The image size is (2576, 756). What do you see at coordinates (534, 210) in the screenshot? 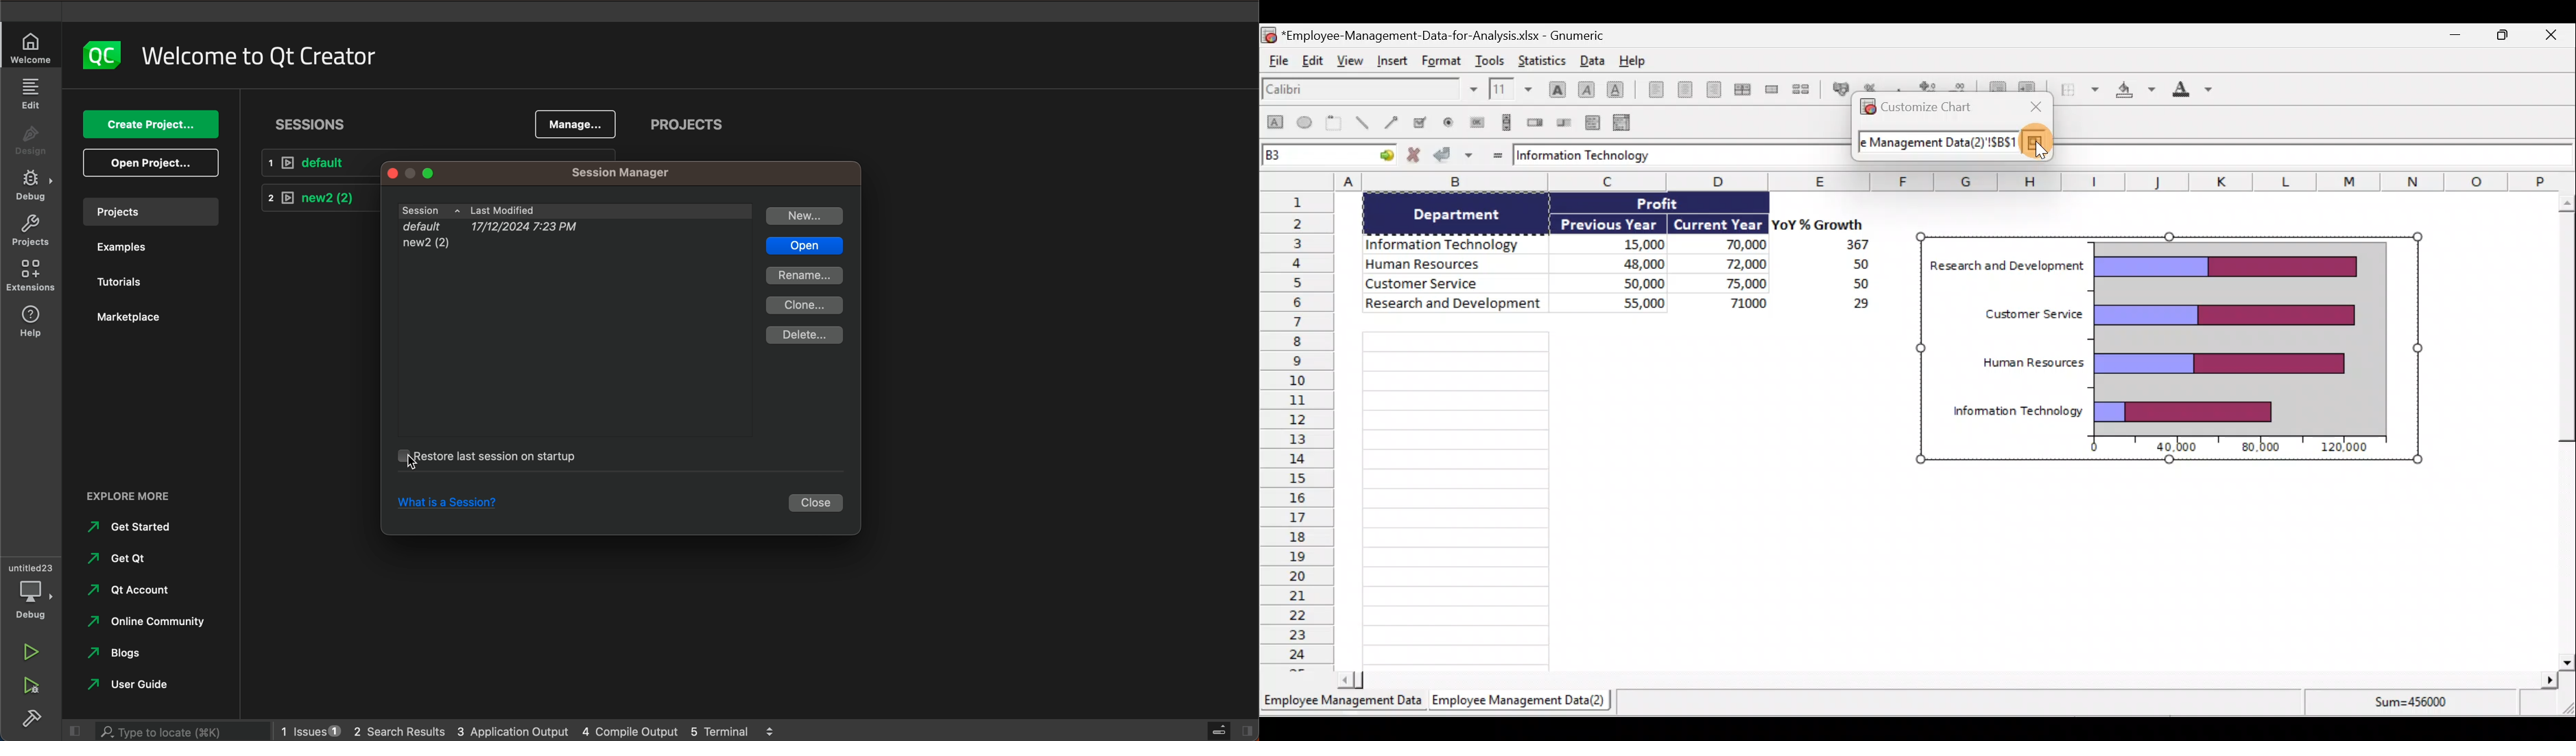
I see `sessions` at bounding box center [534, 210].